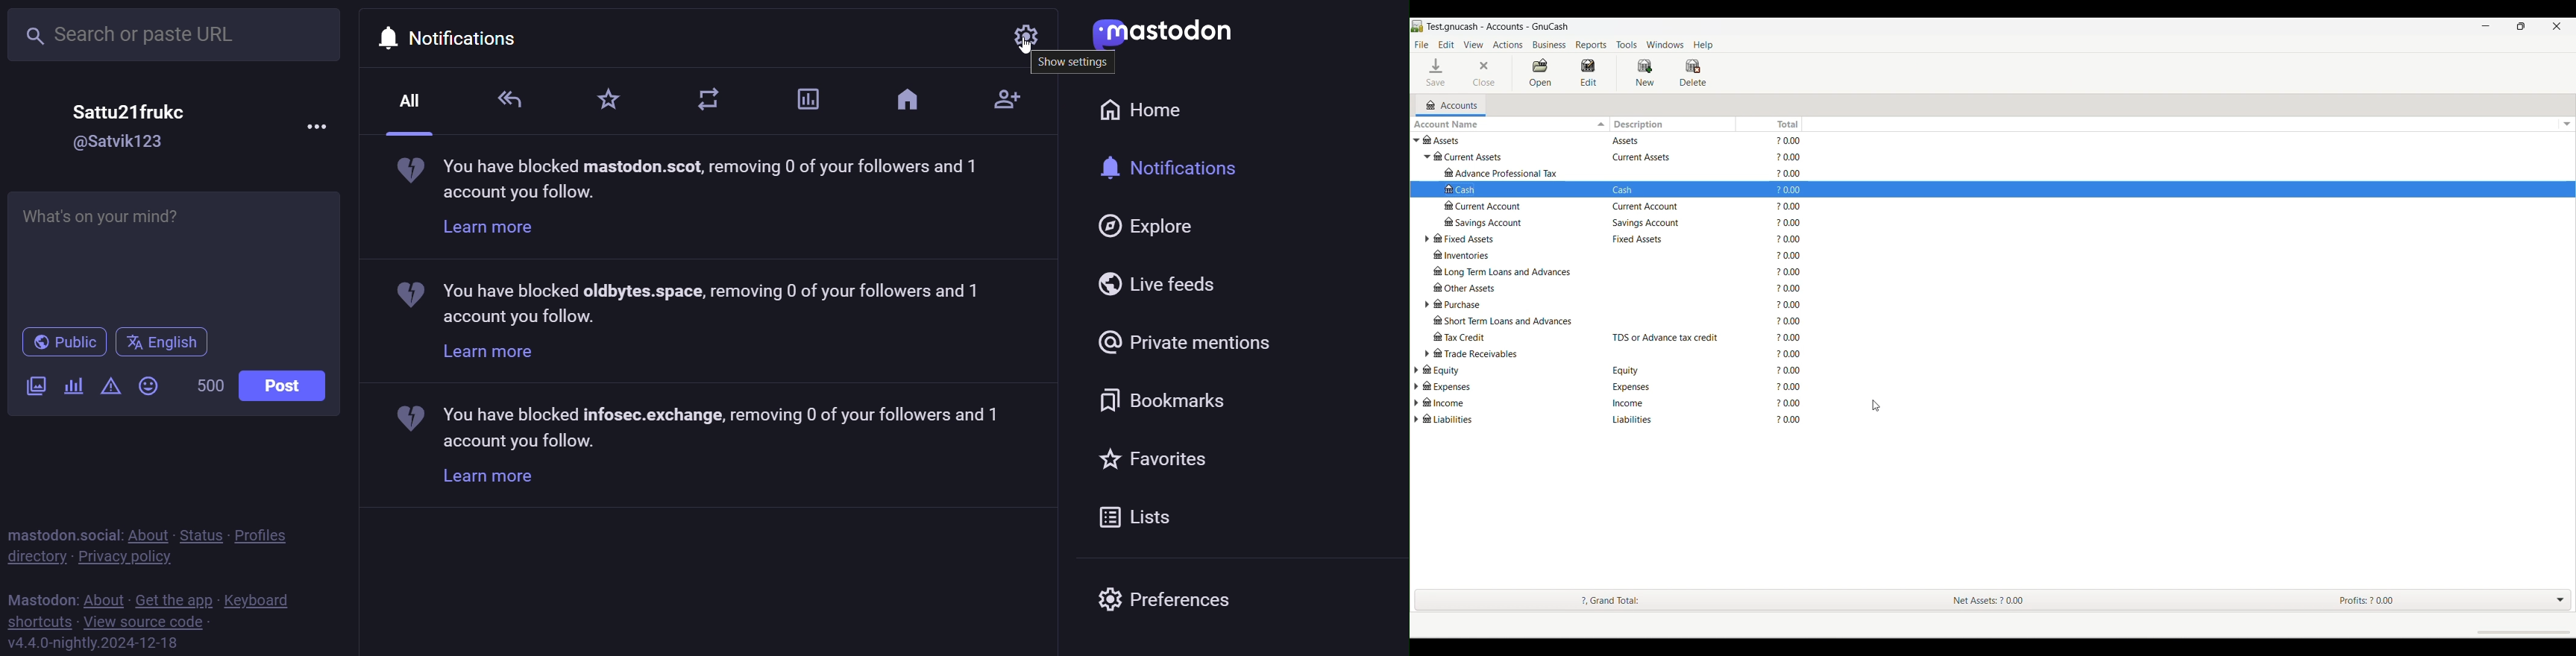  What do you see at coordinates (413, 102) in the screenshot?
I see `all` at bounding box center [413, 102].